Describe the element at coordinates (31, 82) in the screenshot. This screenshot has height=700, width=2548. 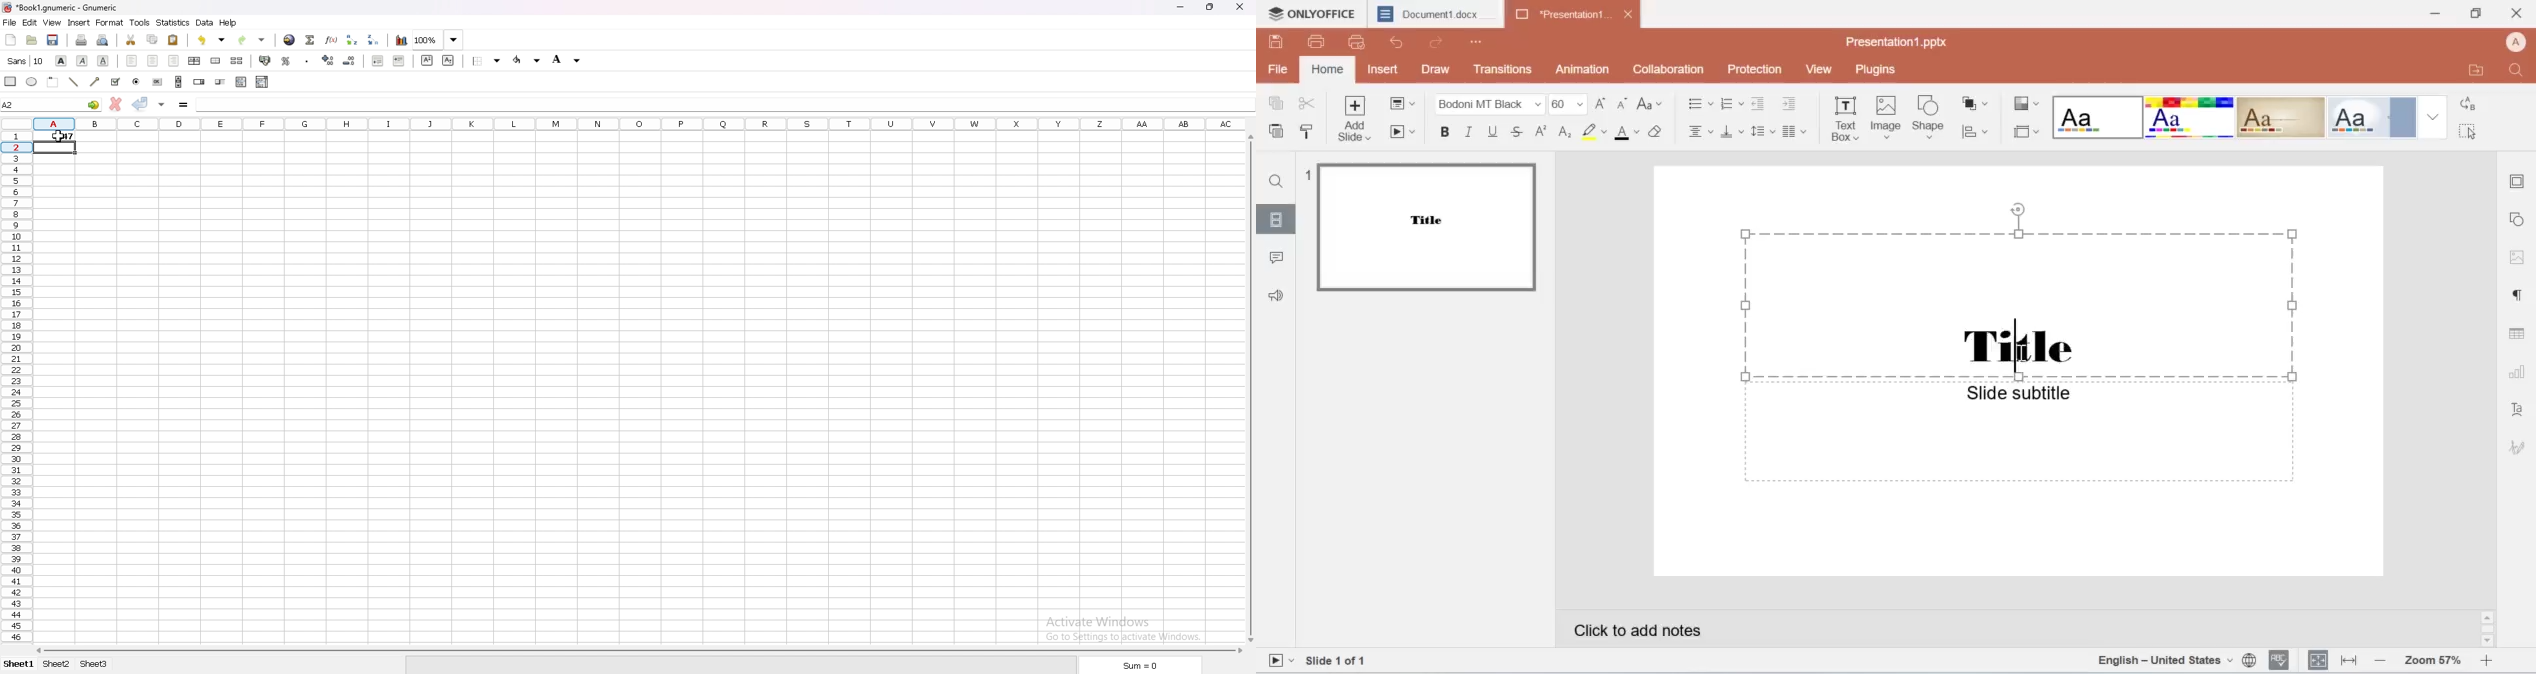
I see `ellipse` at that location.